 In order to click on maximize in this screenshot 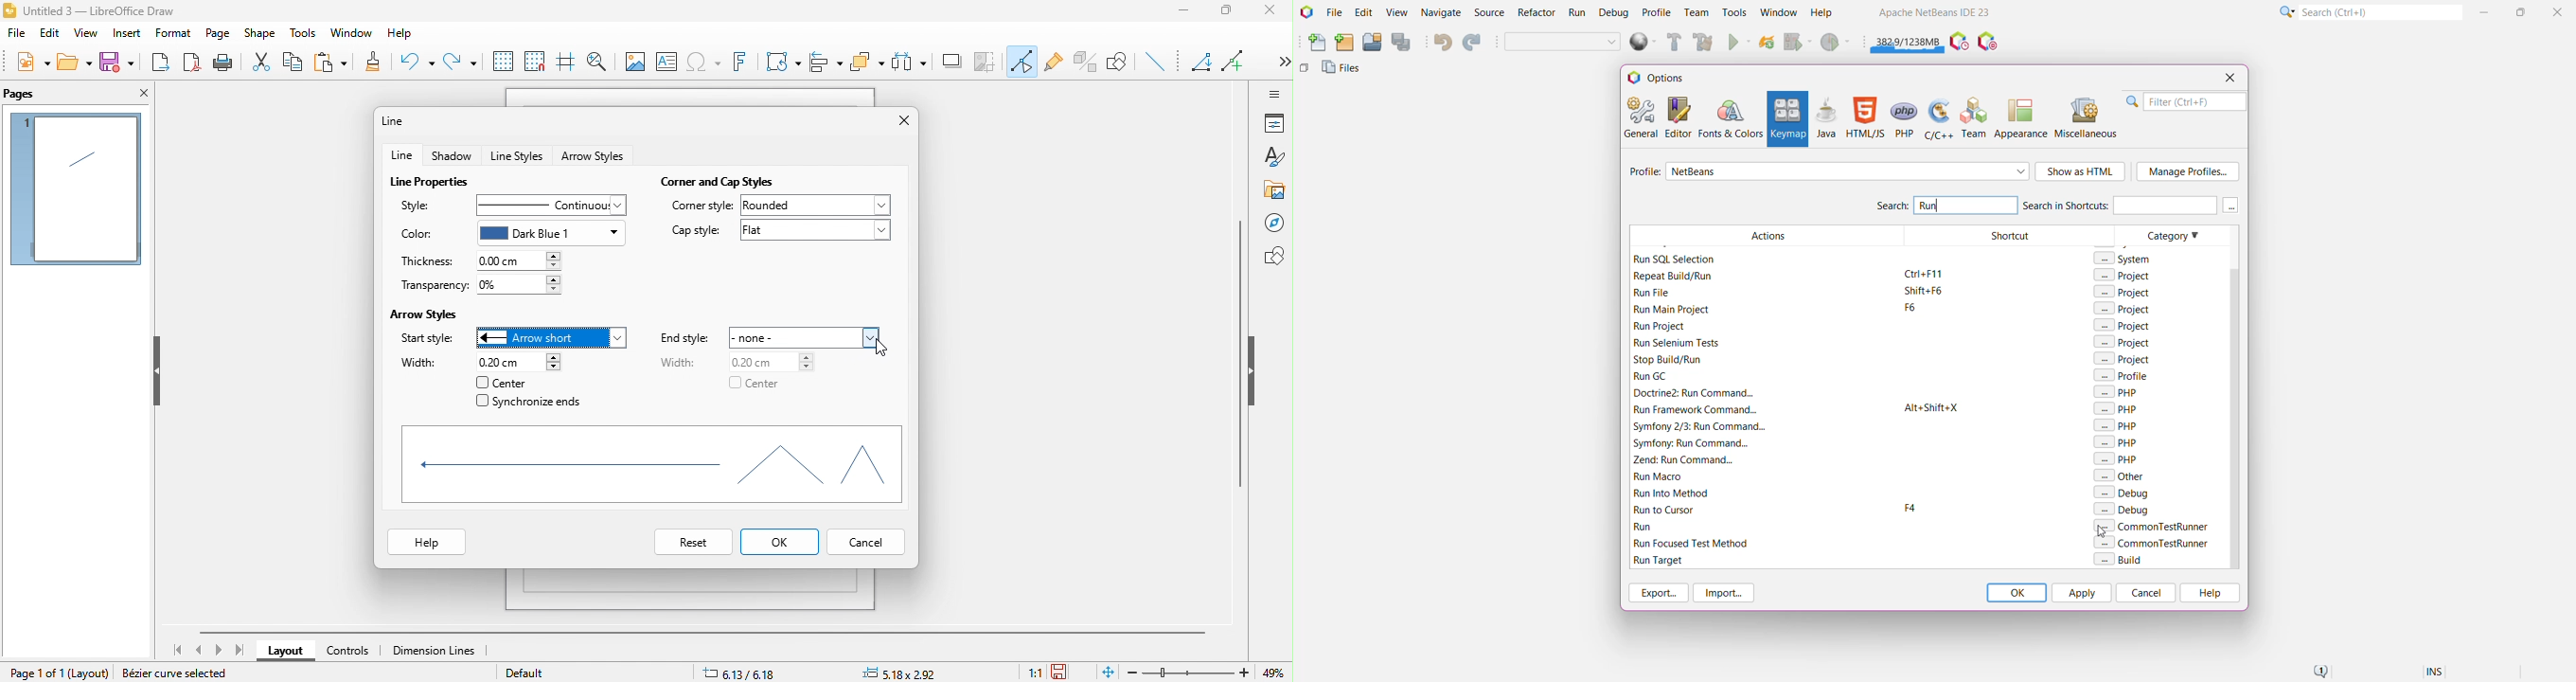, I will do `click(1233, 13)`.